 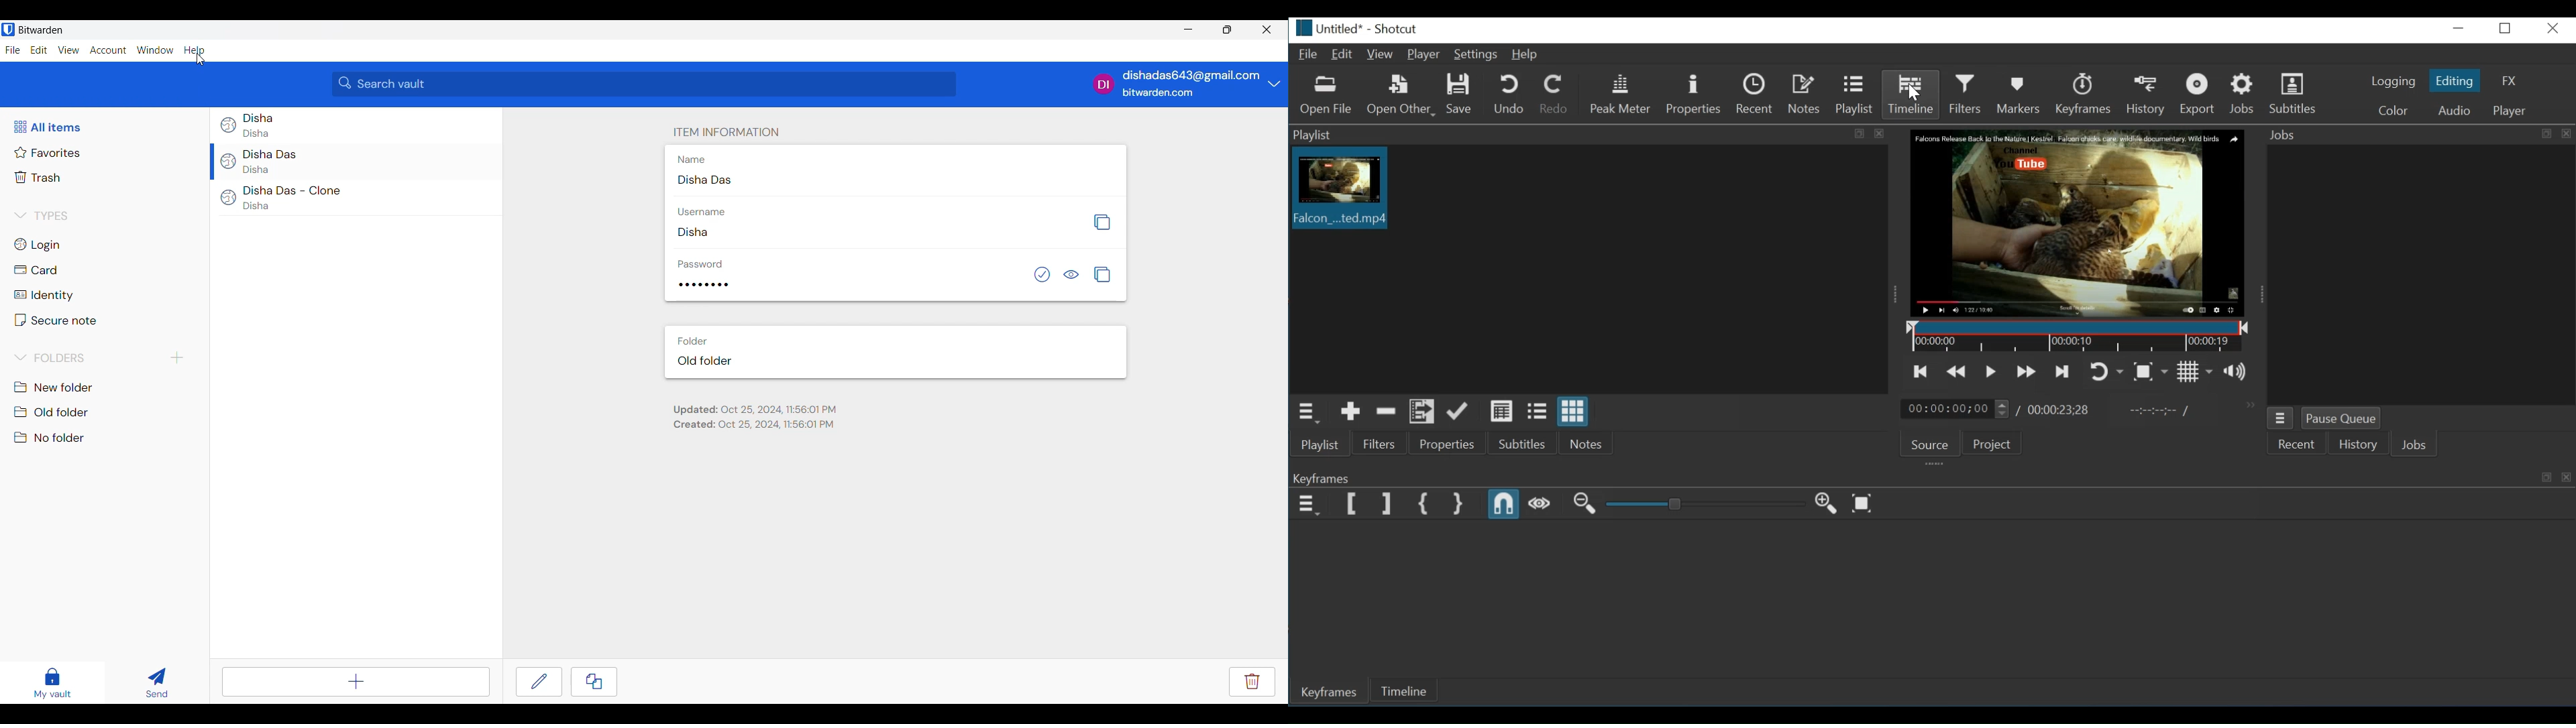 I want to click on Old folder, so click(x=705, y=361).